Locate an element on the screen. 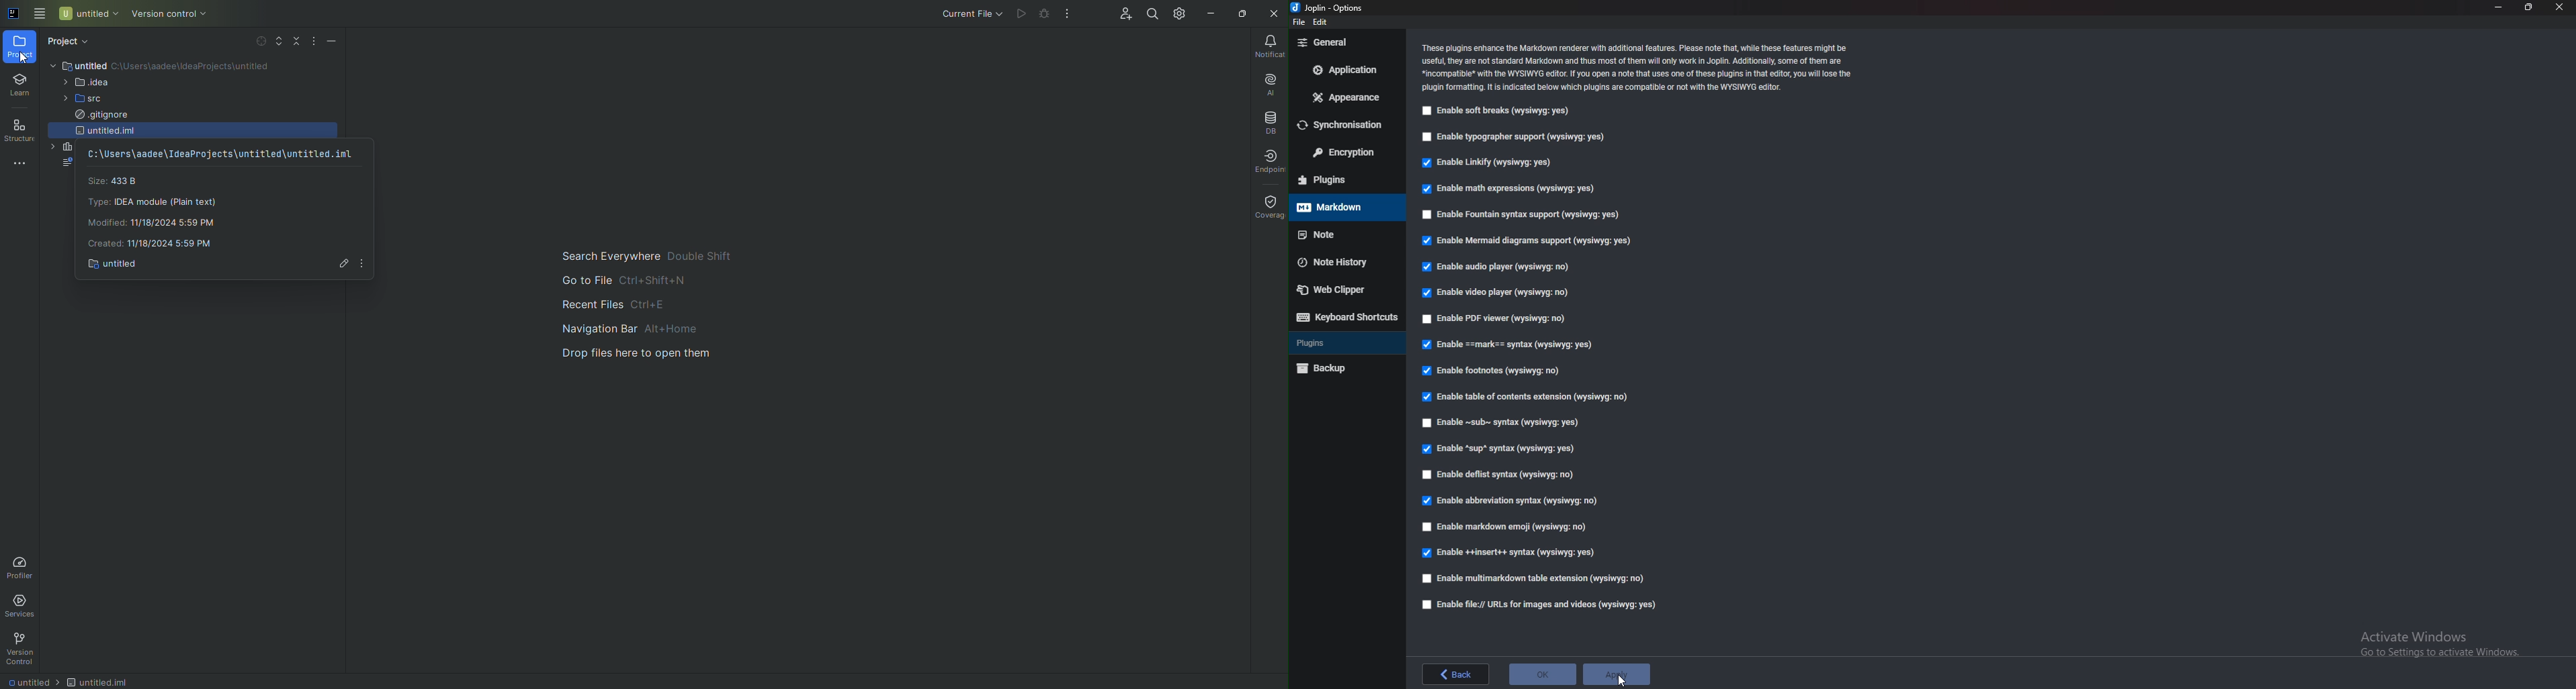  minimize is located at coordinates (2500, 7).